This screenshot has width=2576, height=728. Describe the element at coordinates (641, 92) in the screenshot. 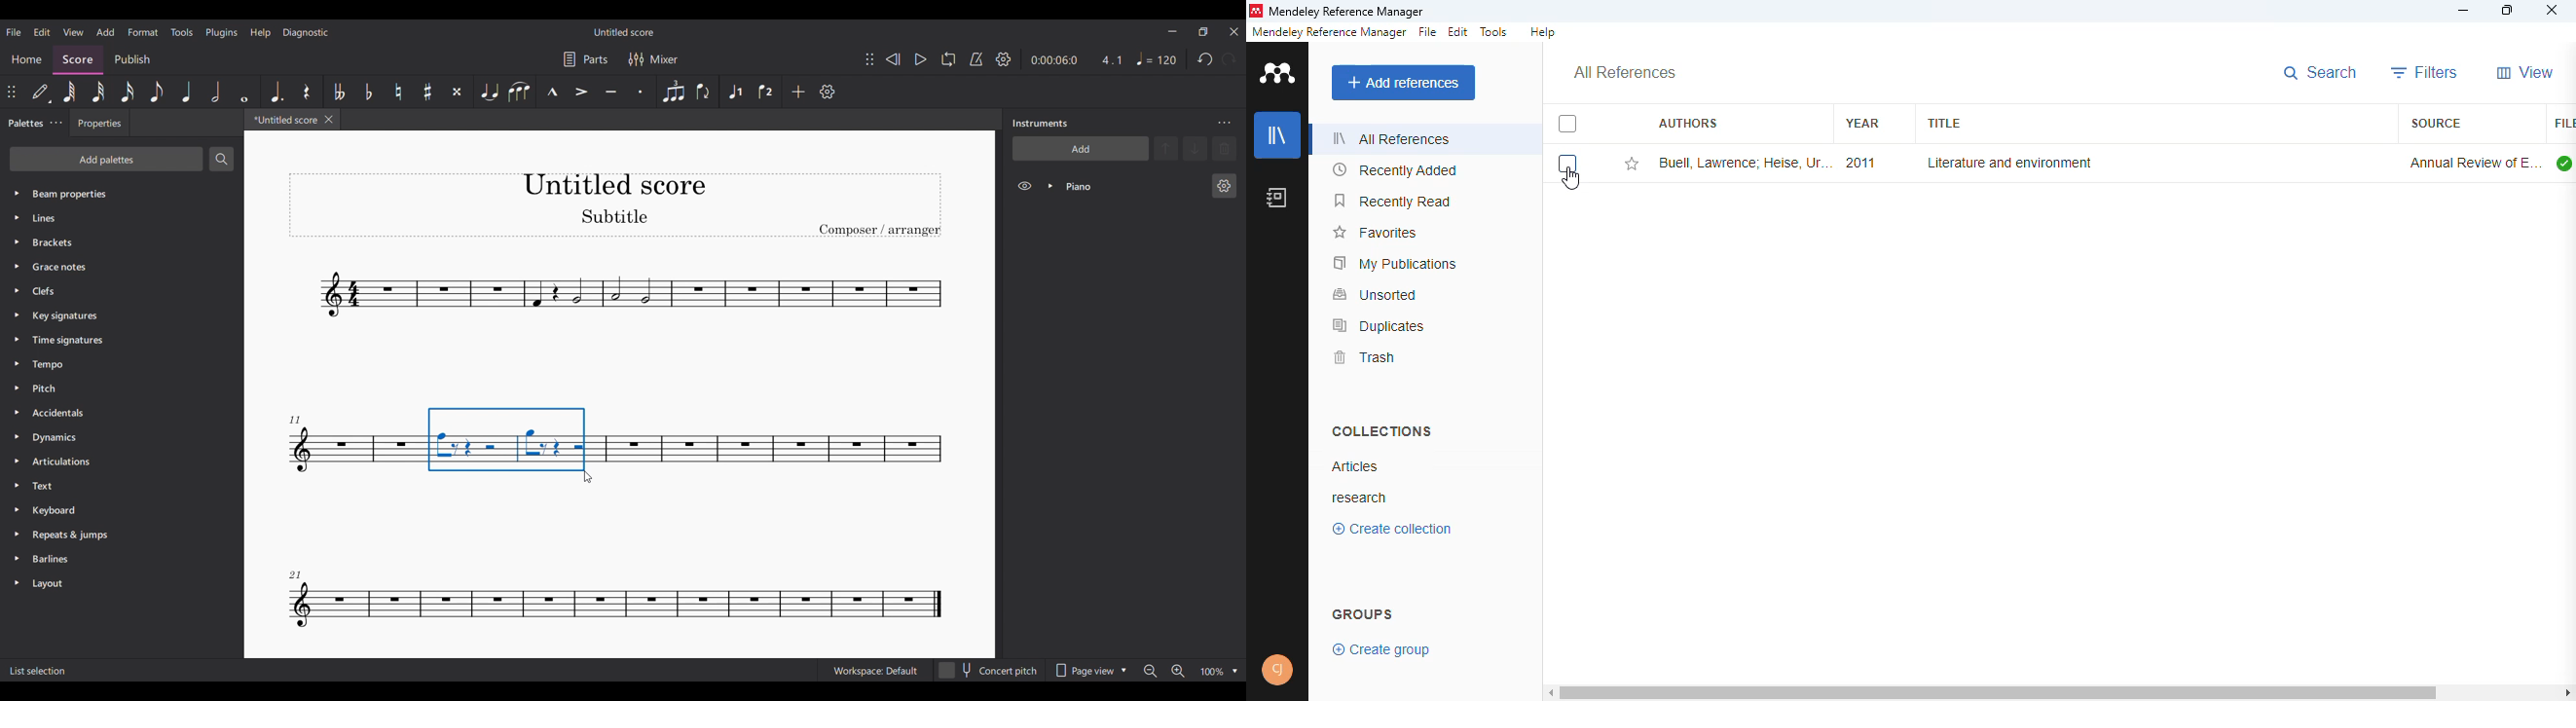

I see `Staccato` at that location.